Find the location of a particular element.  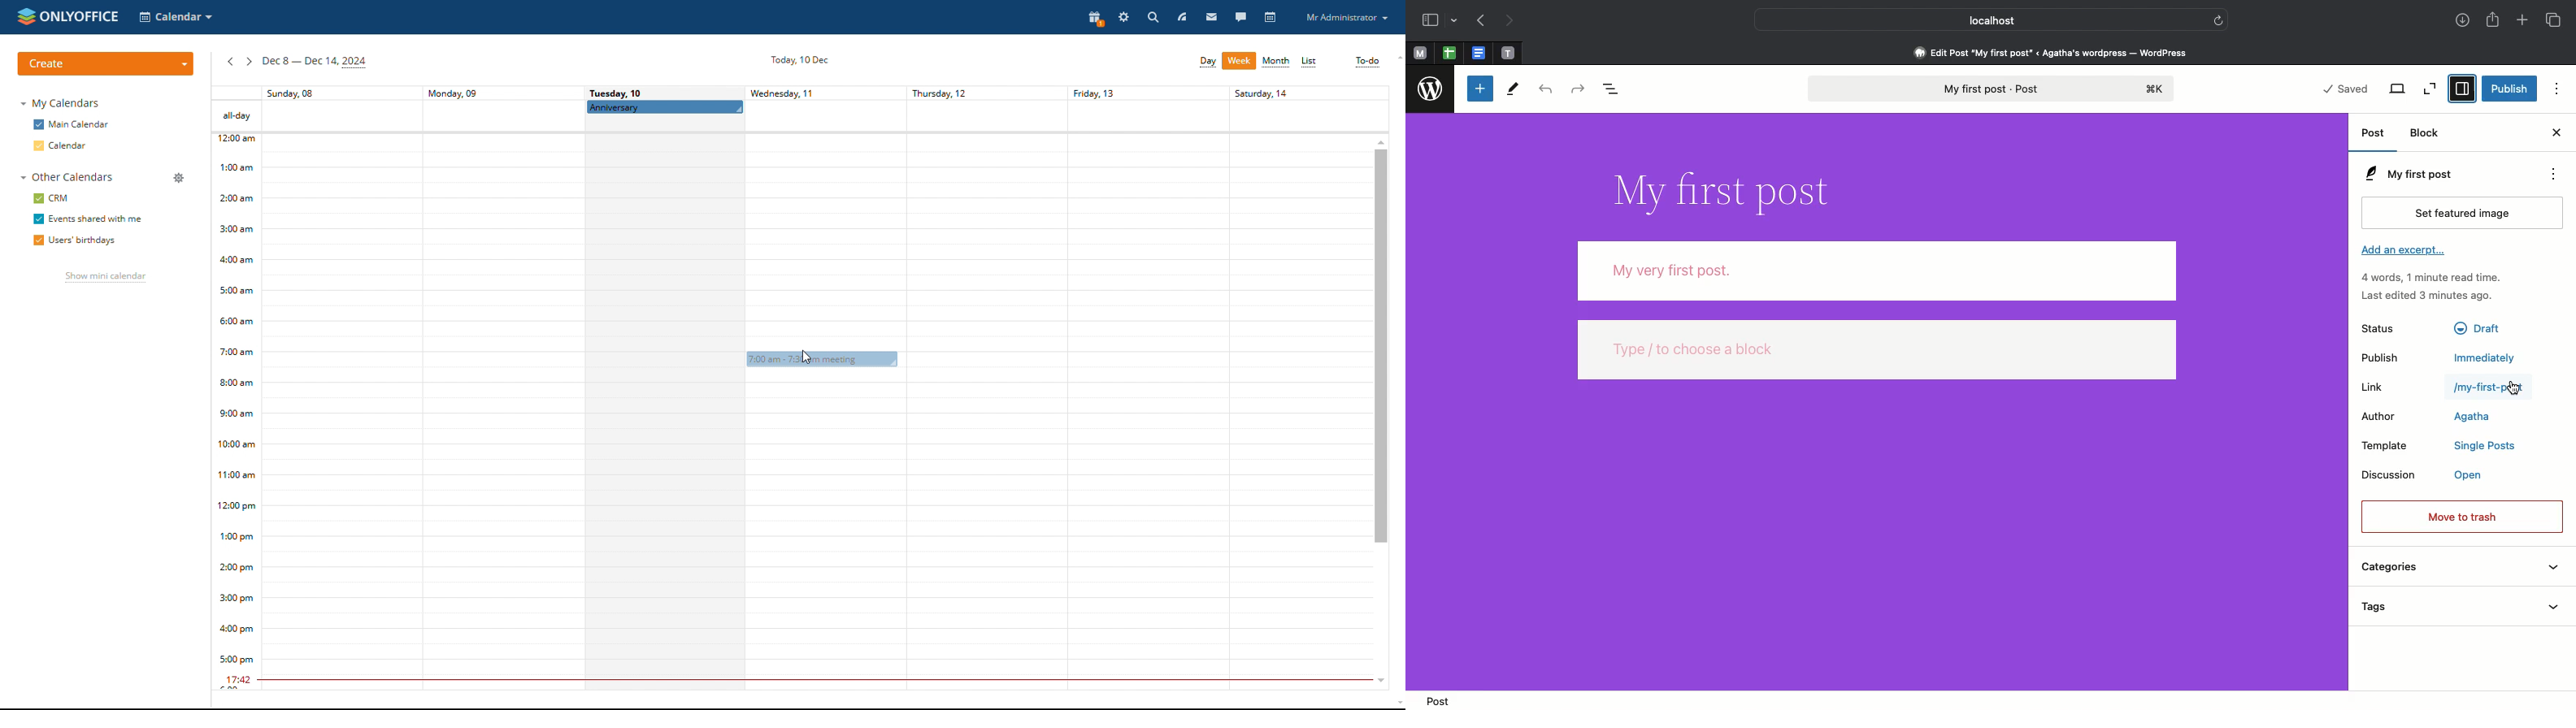

calendar is located at coordinates (1272, 18).